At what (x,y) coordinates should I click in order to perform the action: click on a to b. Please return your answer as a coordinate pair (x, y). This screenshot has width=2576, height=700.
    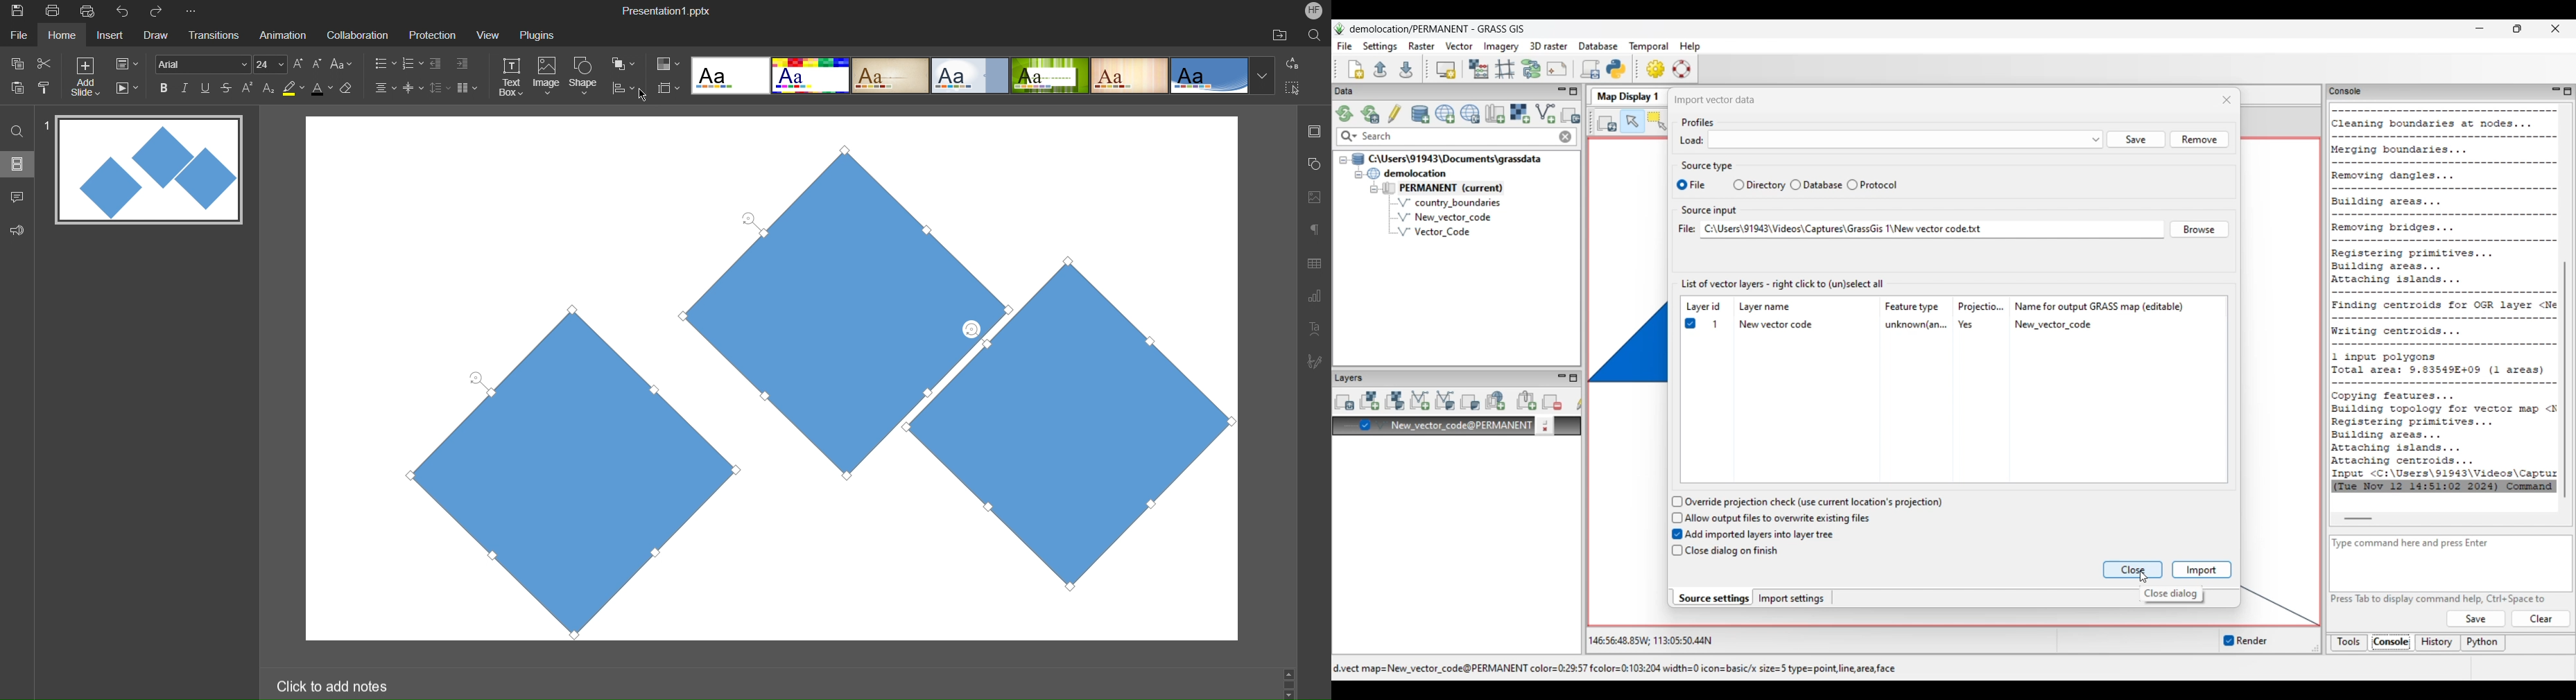
    Looking at the image, I should click on (1296, 62).